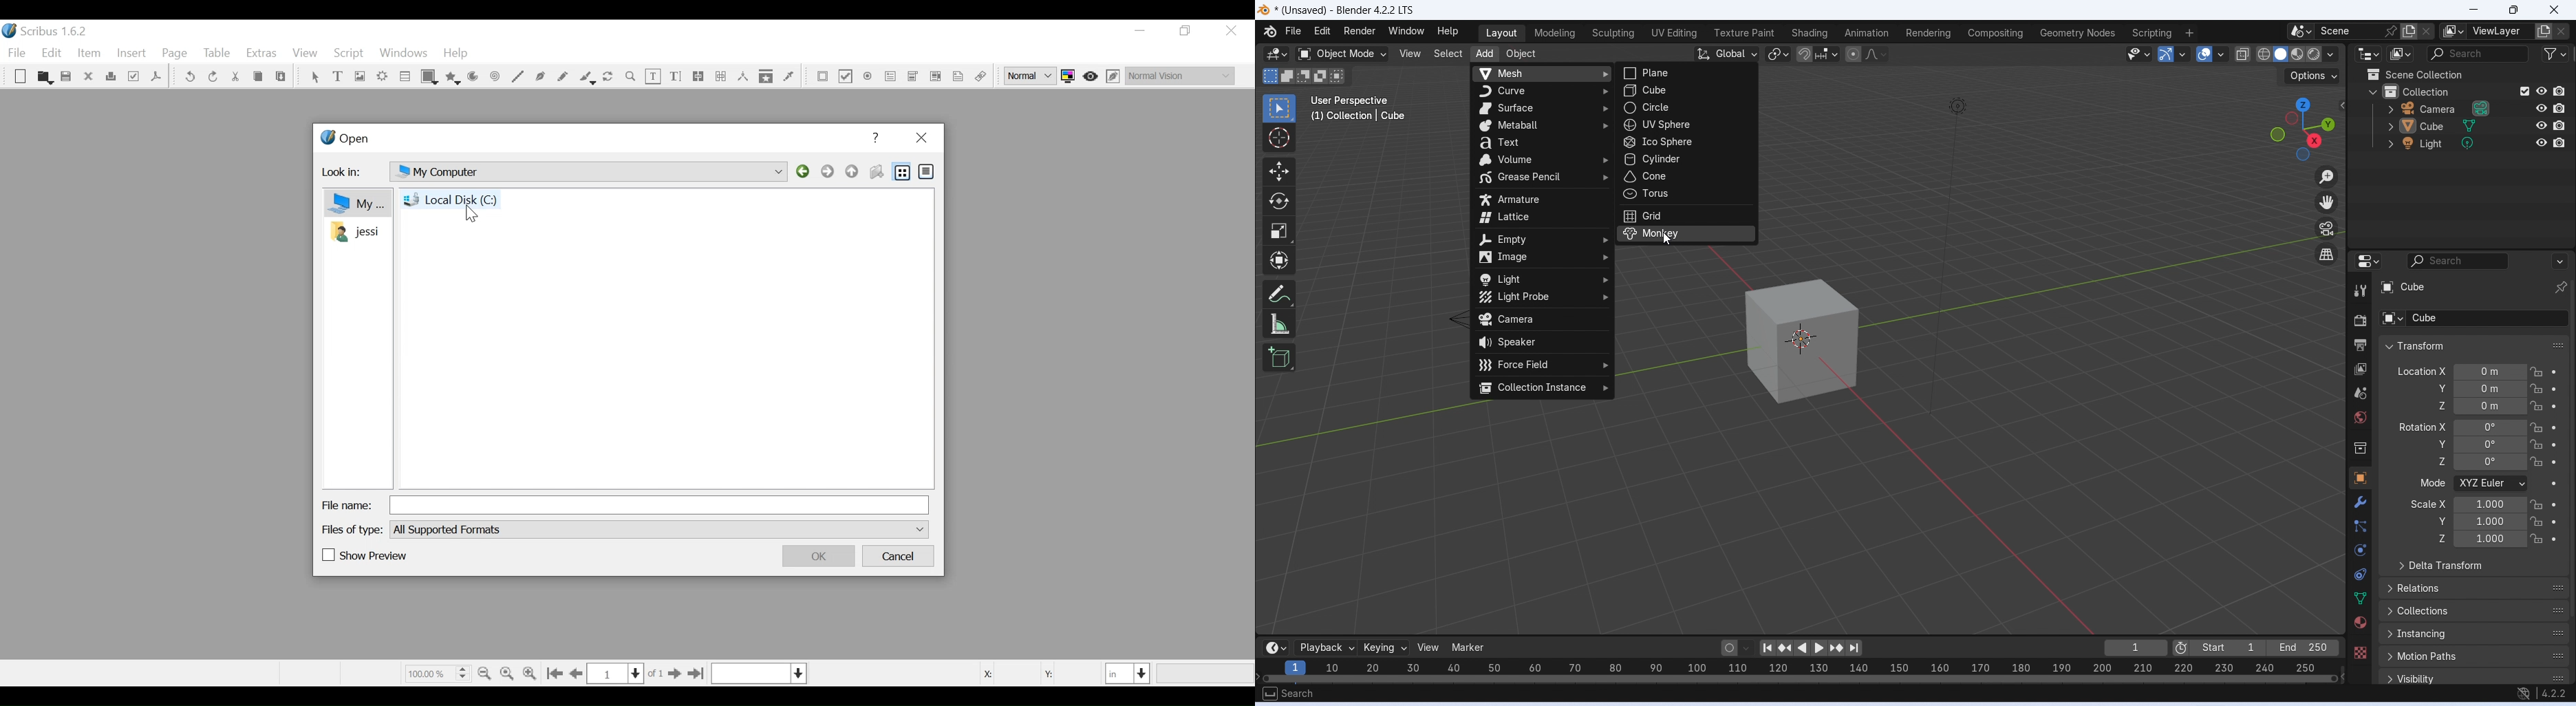  What do you see at coordinates (2537, 372) in the screenshot?
I see `lock location` at bounding box center [2537, 372].